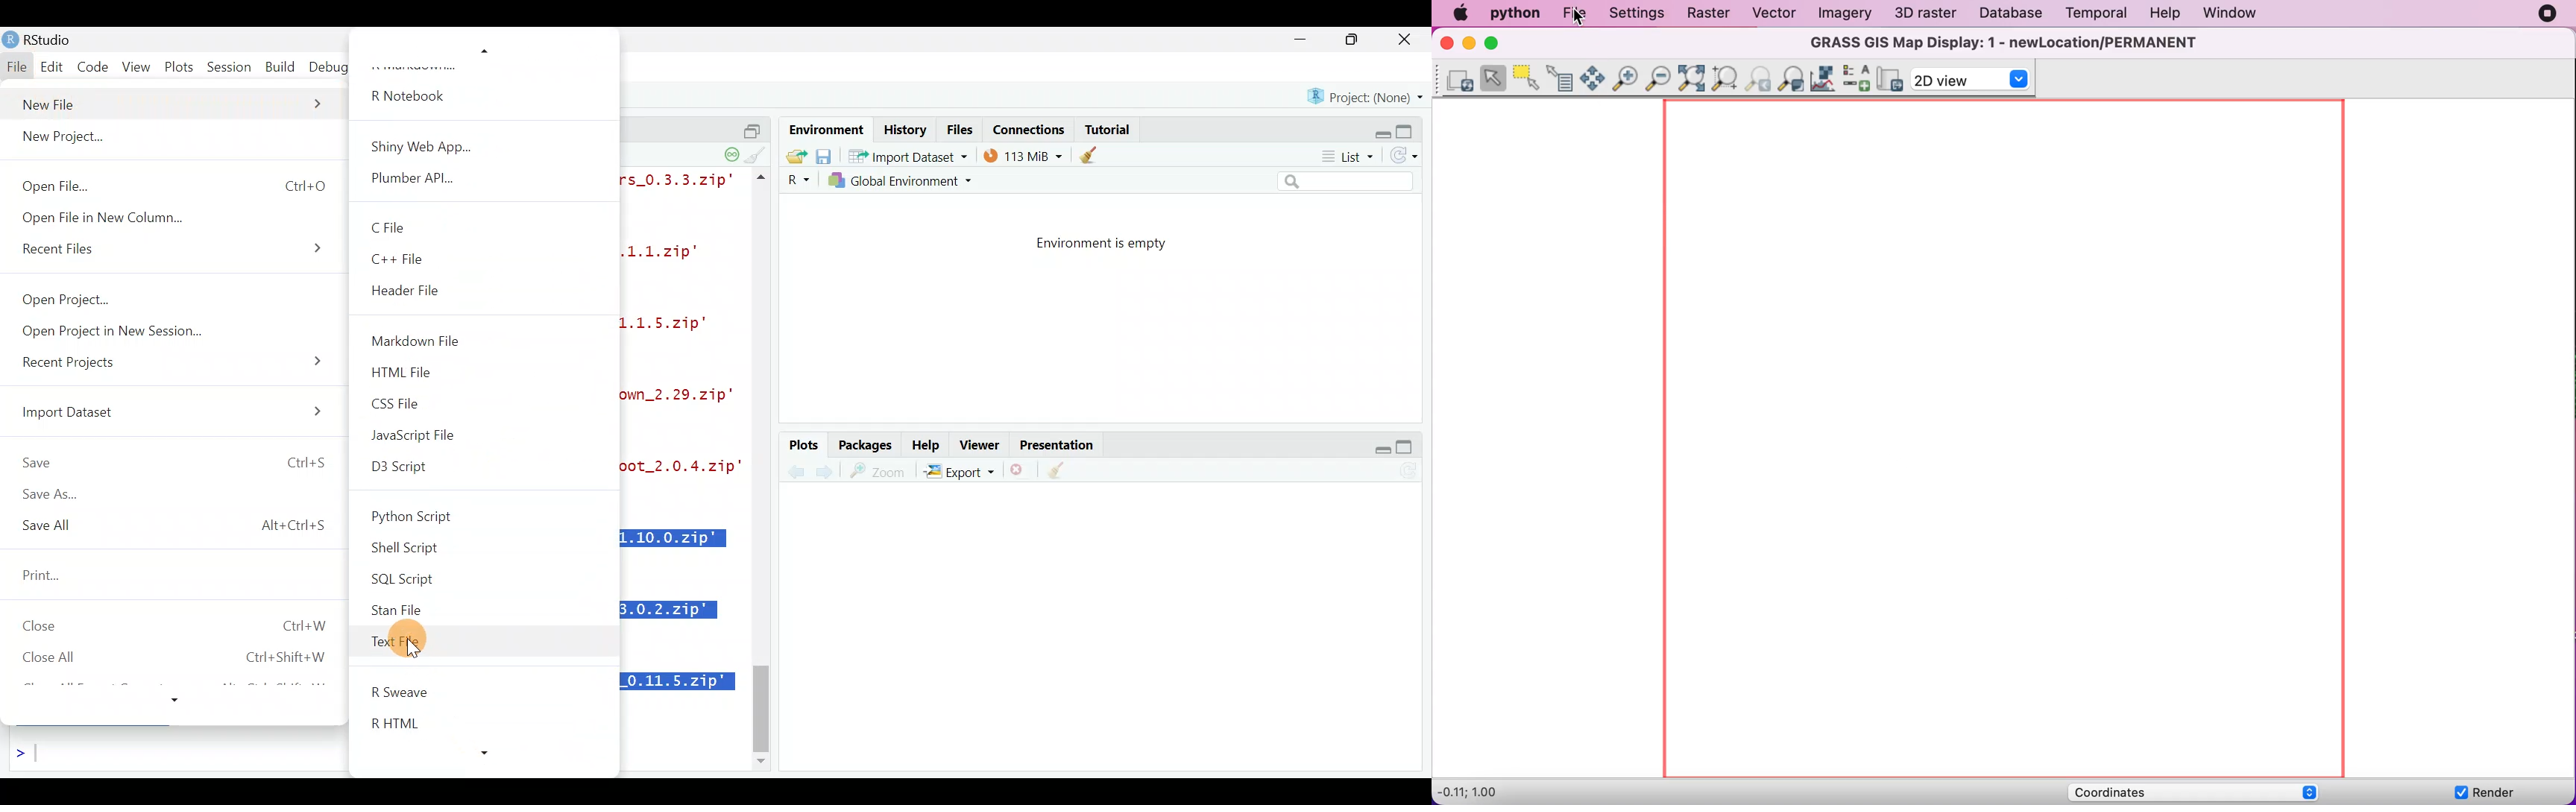 The image size is (2576, 812). I want to click on scroll bar, so click(763, 471).